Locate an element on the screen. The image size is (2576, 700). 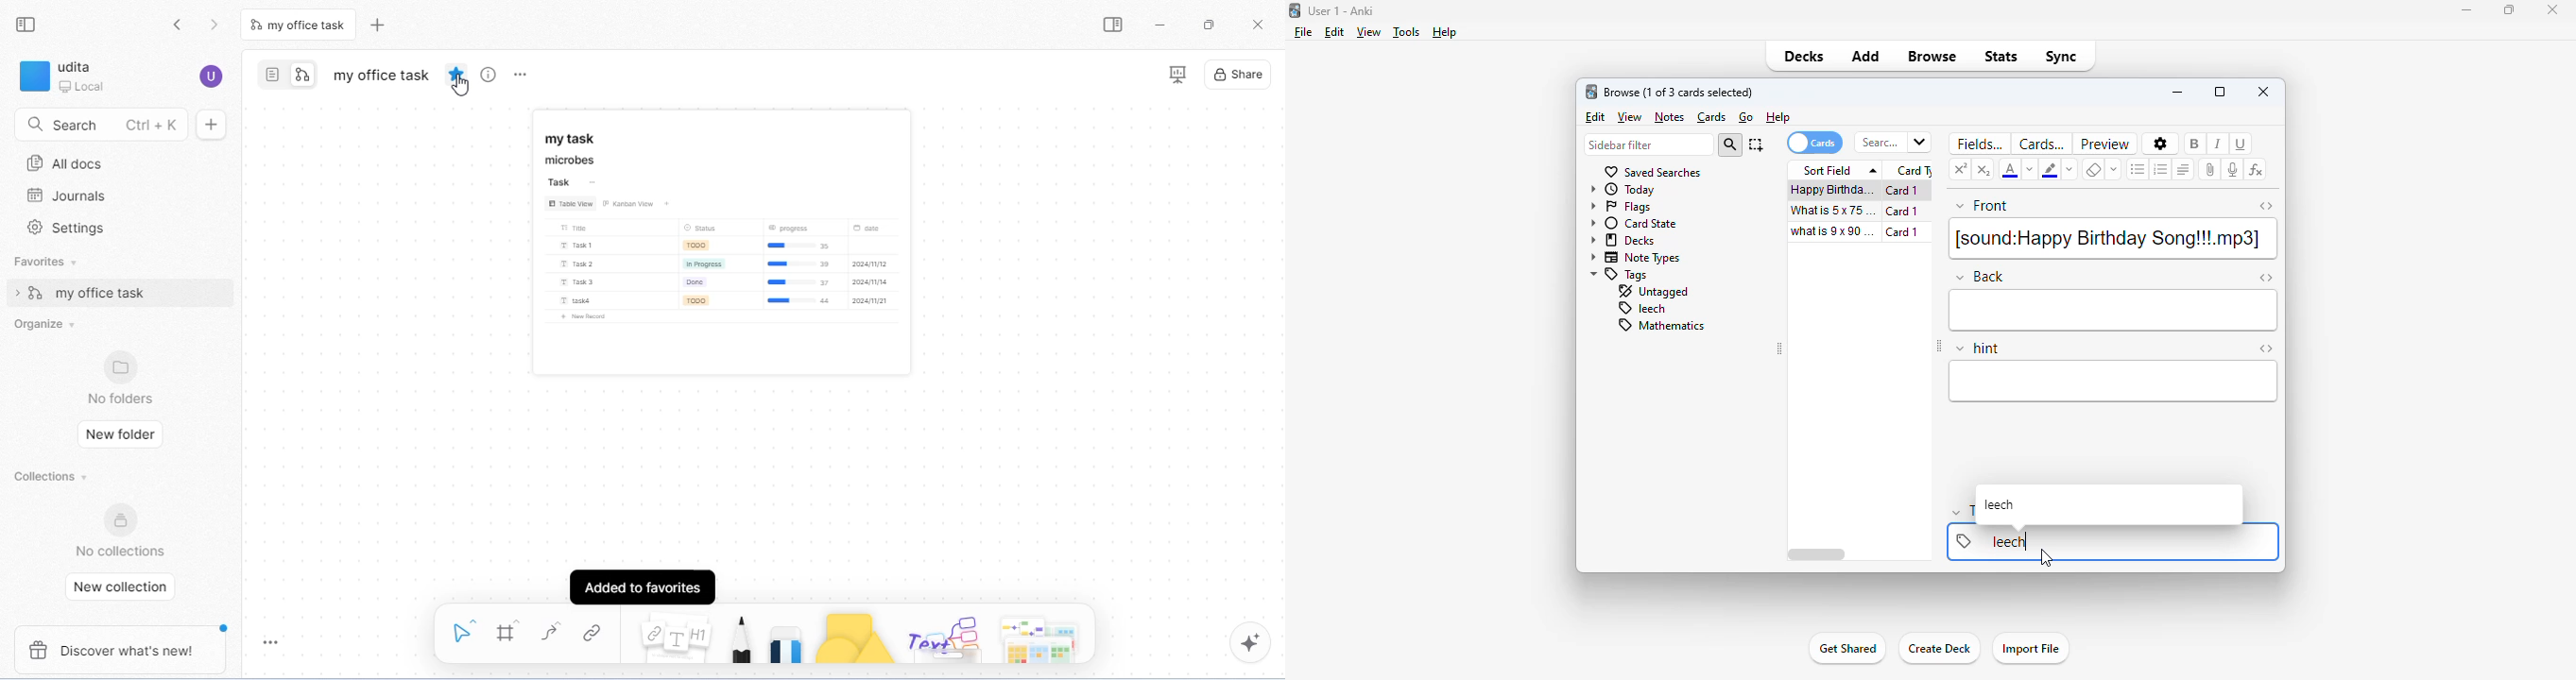
mathematics is located at coordinates (1659, 325).